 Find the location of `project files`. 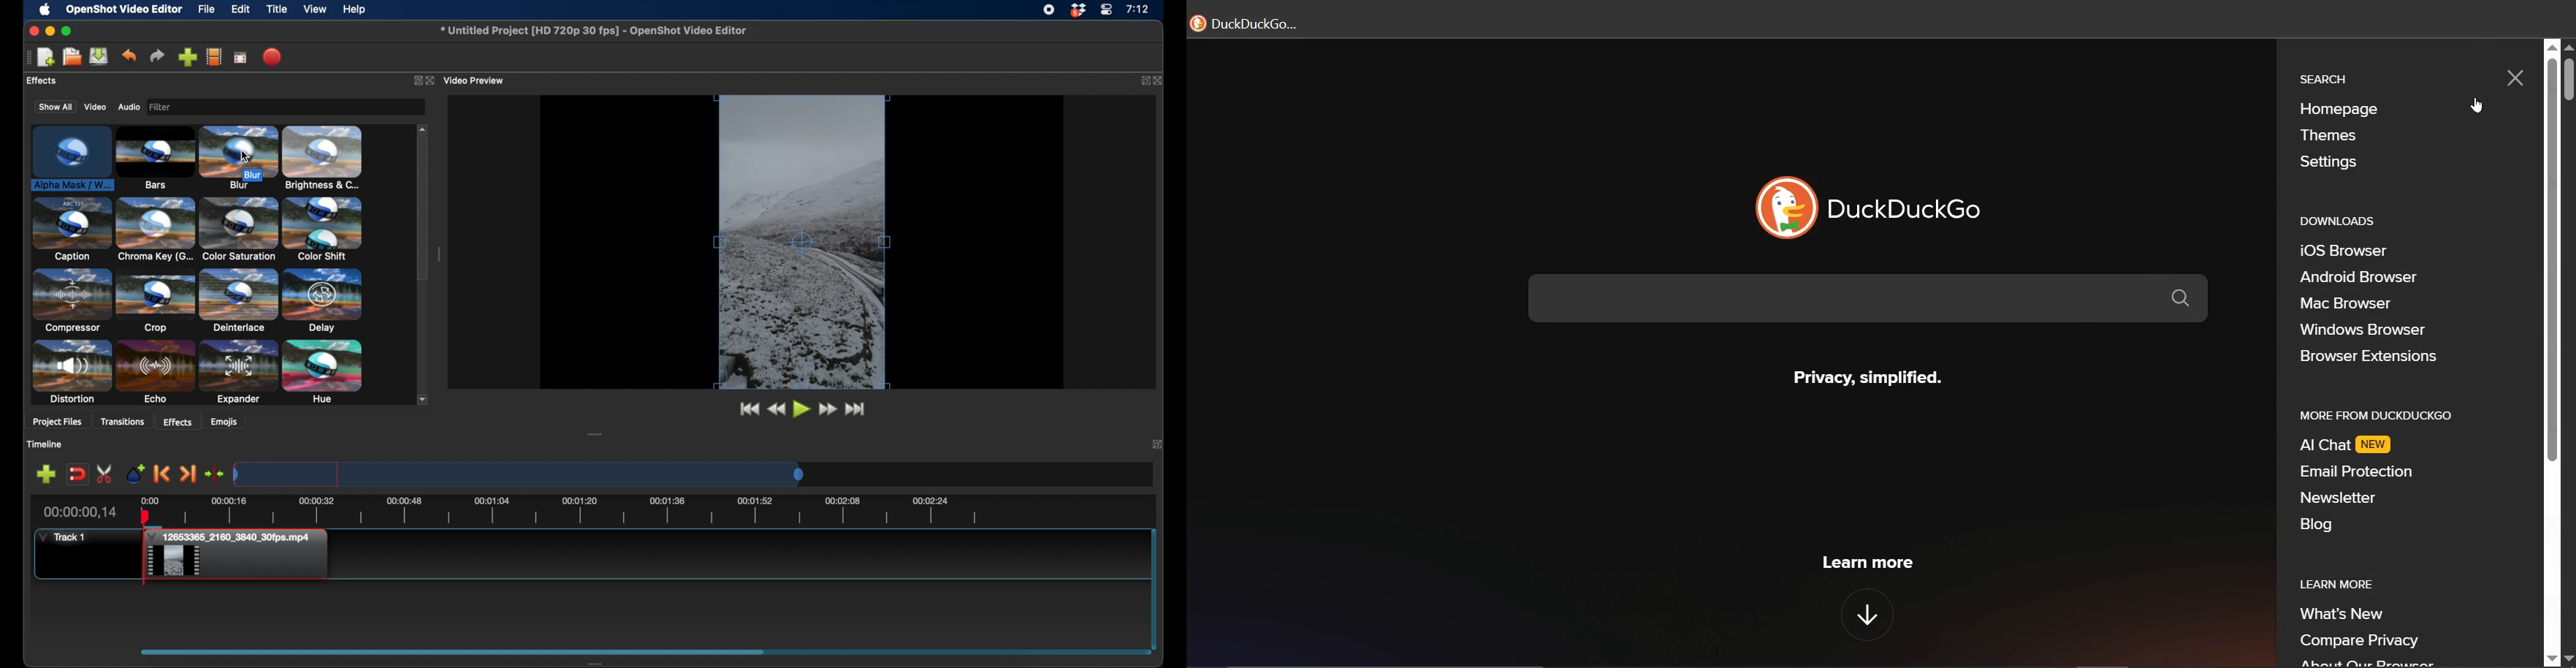

project files is located at coordinates (53, 81).